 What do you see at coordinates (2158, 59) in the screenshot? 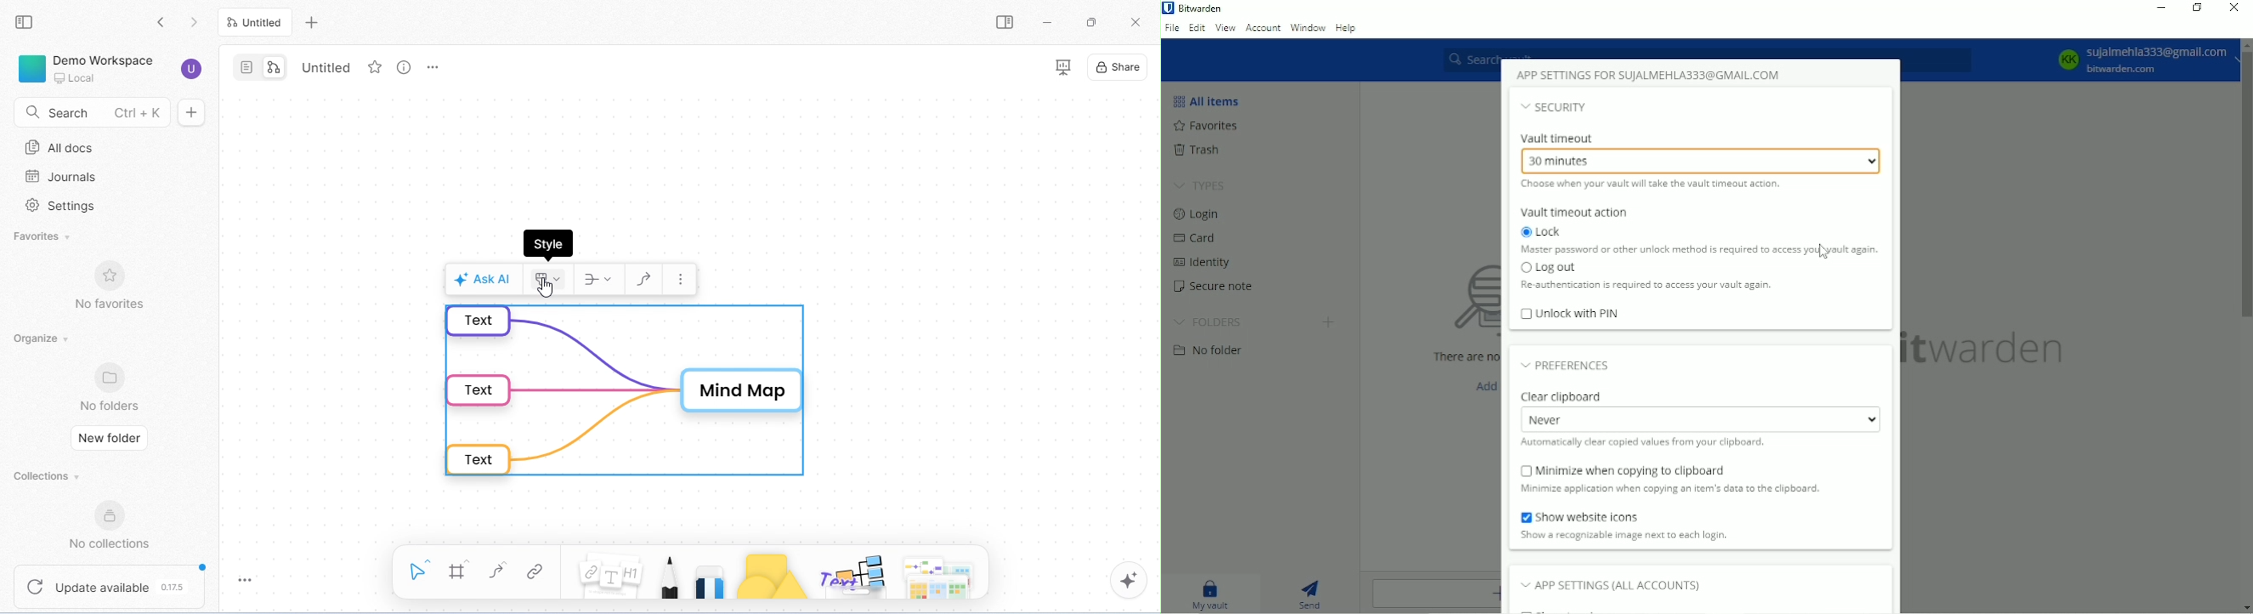
I see `sujaimehia333@gmail. com bitwarden.com` at bounding box center [2158, 59].